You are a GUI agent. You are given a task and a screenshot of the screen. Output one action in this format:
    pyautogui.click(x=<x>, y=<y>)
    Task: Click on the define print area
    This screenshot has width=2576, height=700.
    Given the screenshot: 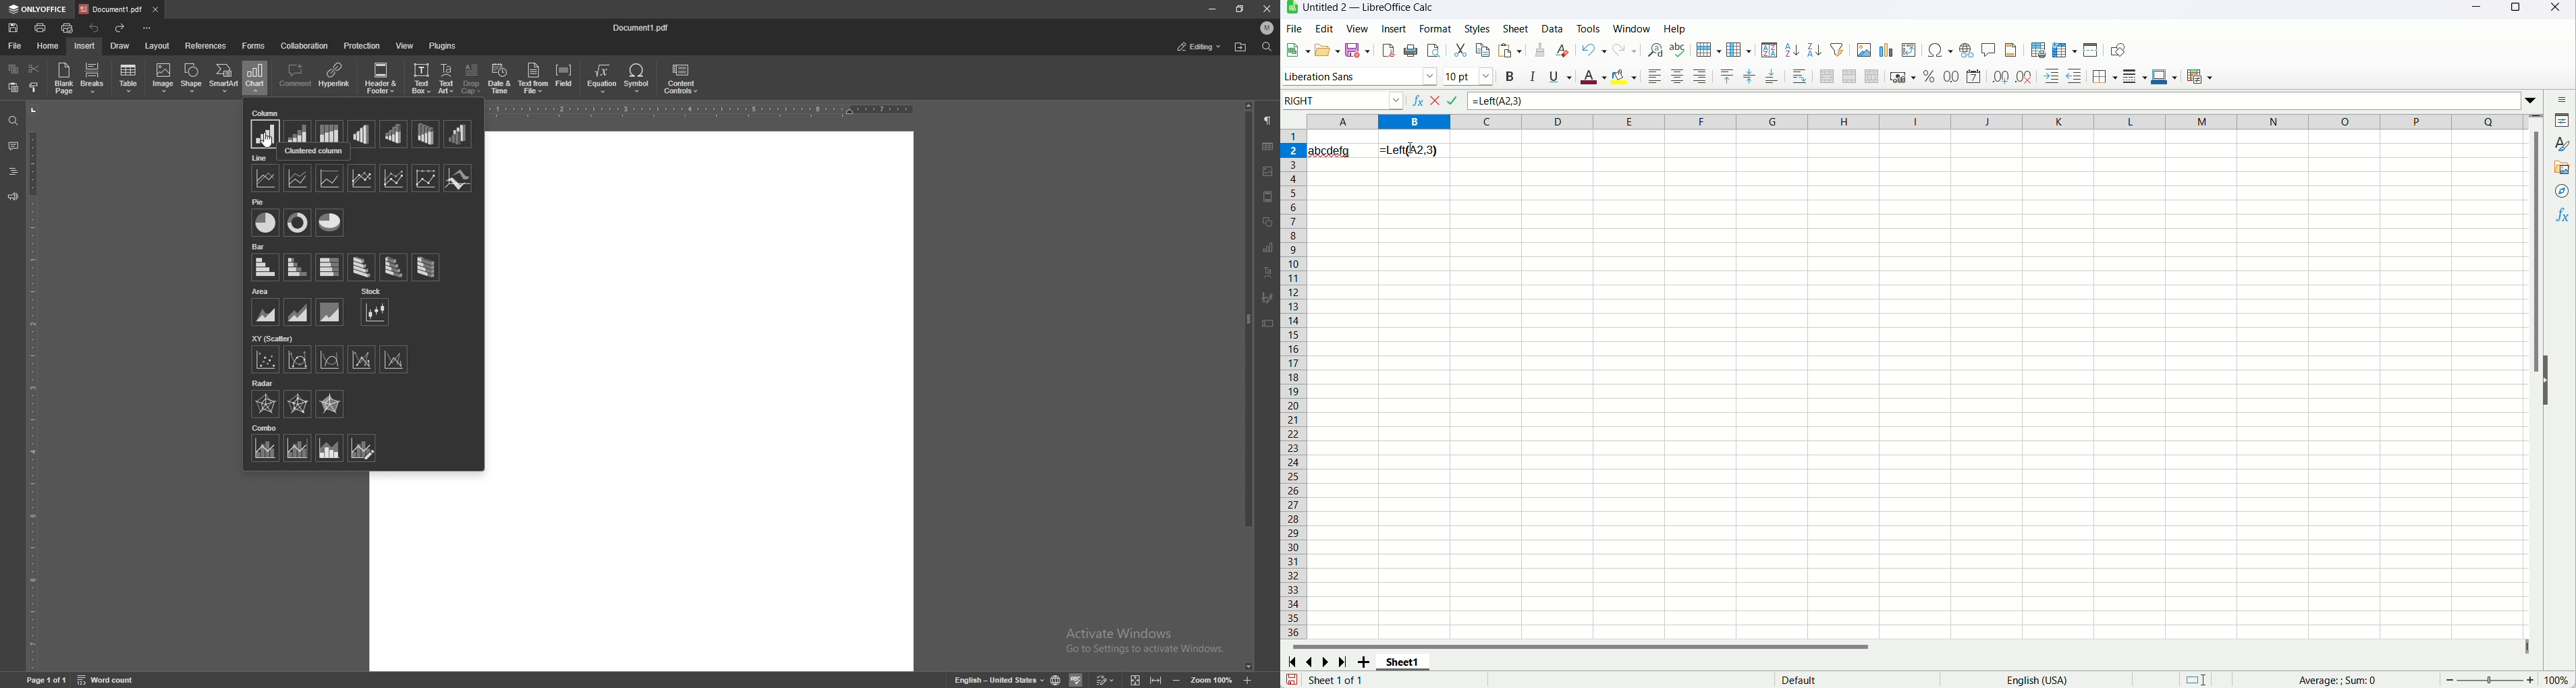 What is the action you would take?
    pyautogui.click(x=2039, y=50)
    